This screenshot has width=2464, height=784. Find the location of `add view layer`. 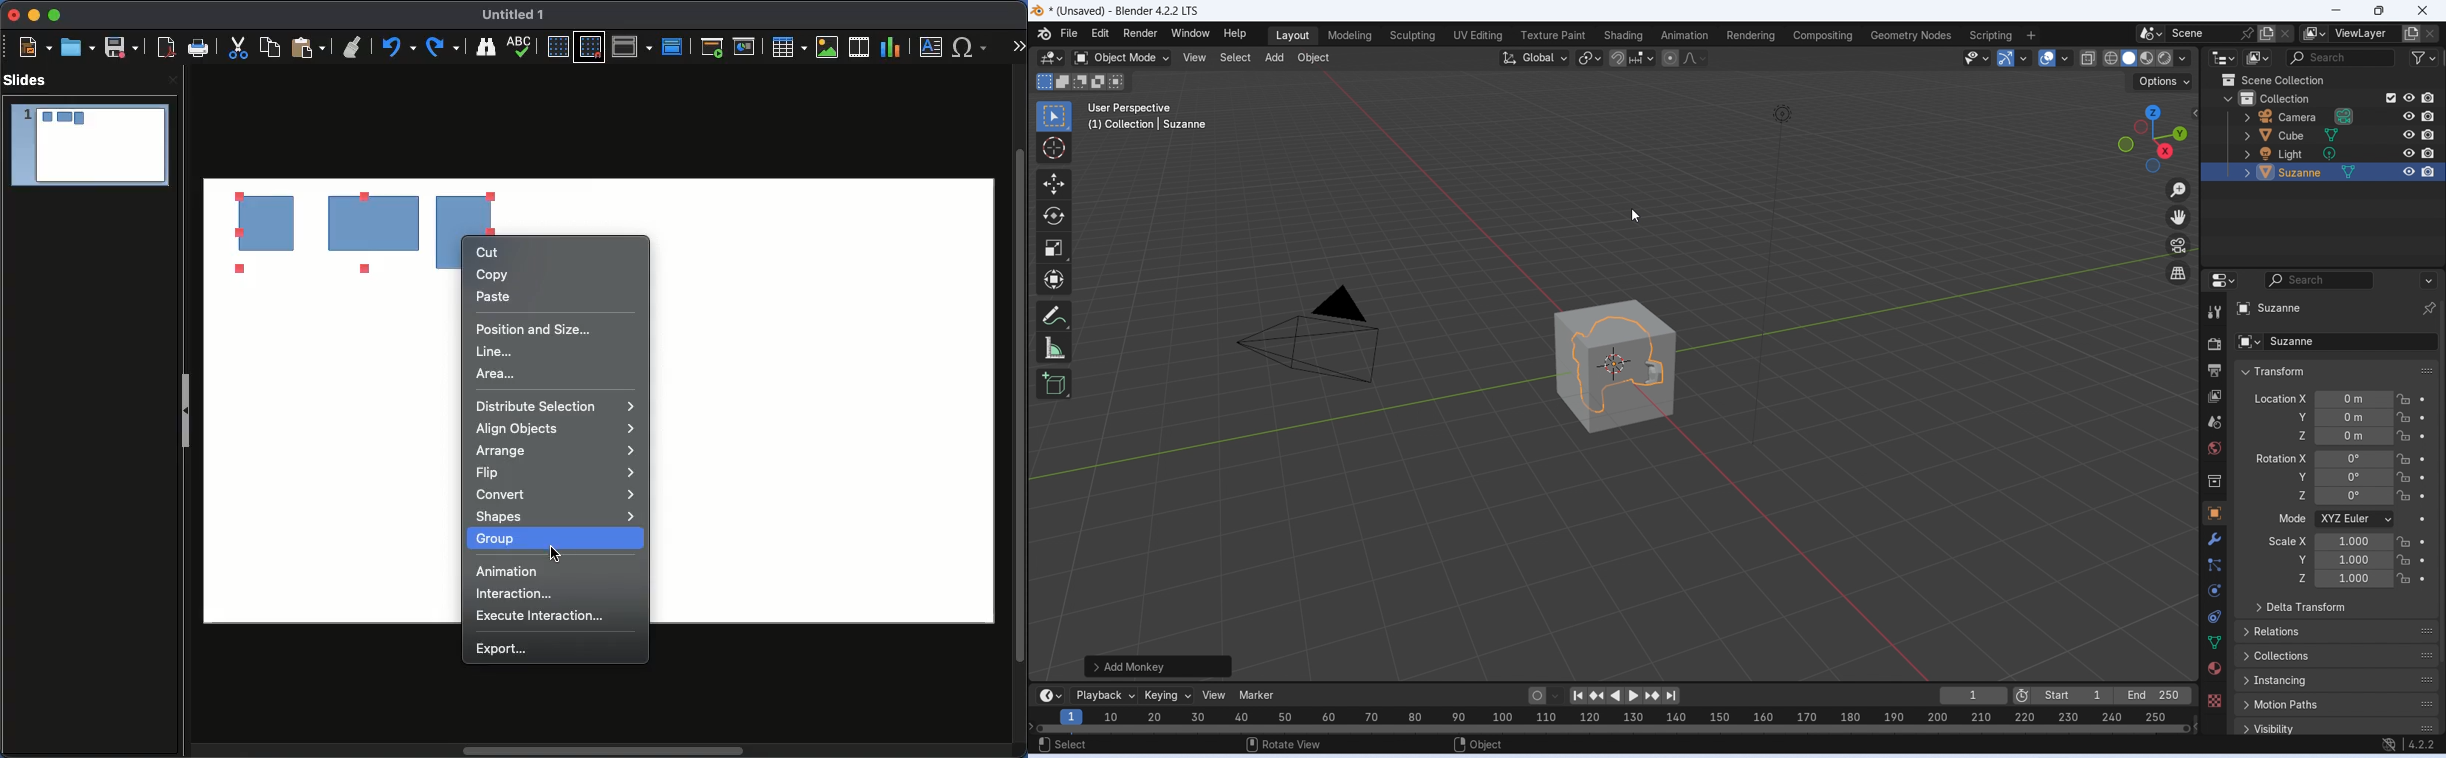

add view layer is located at coordinates (2412, 33).